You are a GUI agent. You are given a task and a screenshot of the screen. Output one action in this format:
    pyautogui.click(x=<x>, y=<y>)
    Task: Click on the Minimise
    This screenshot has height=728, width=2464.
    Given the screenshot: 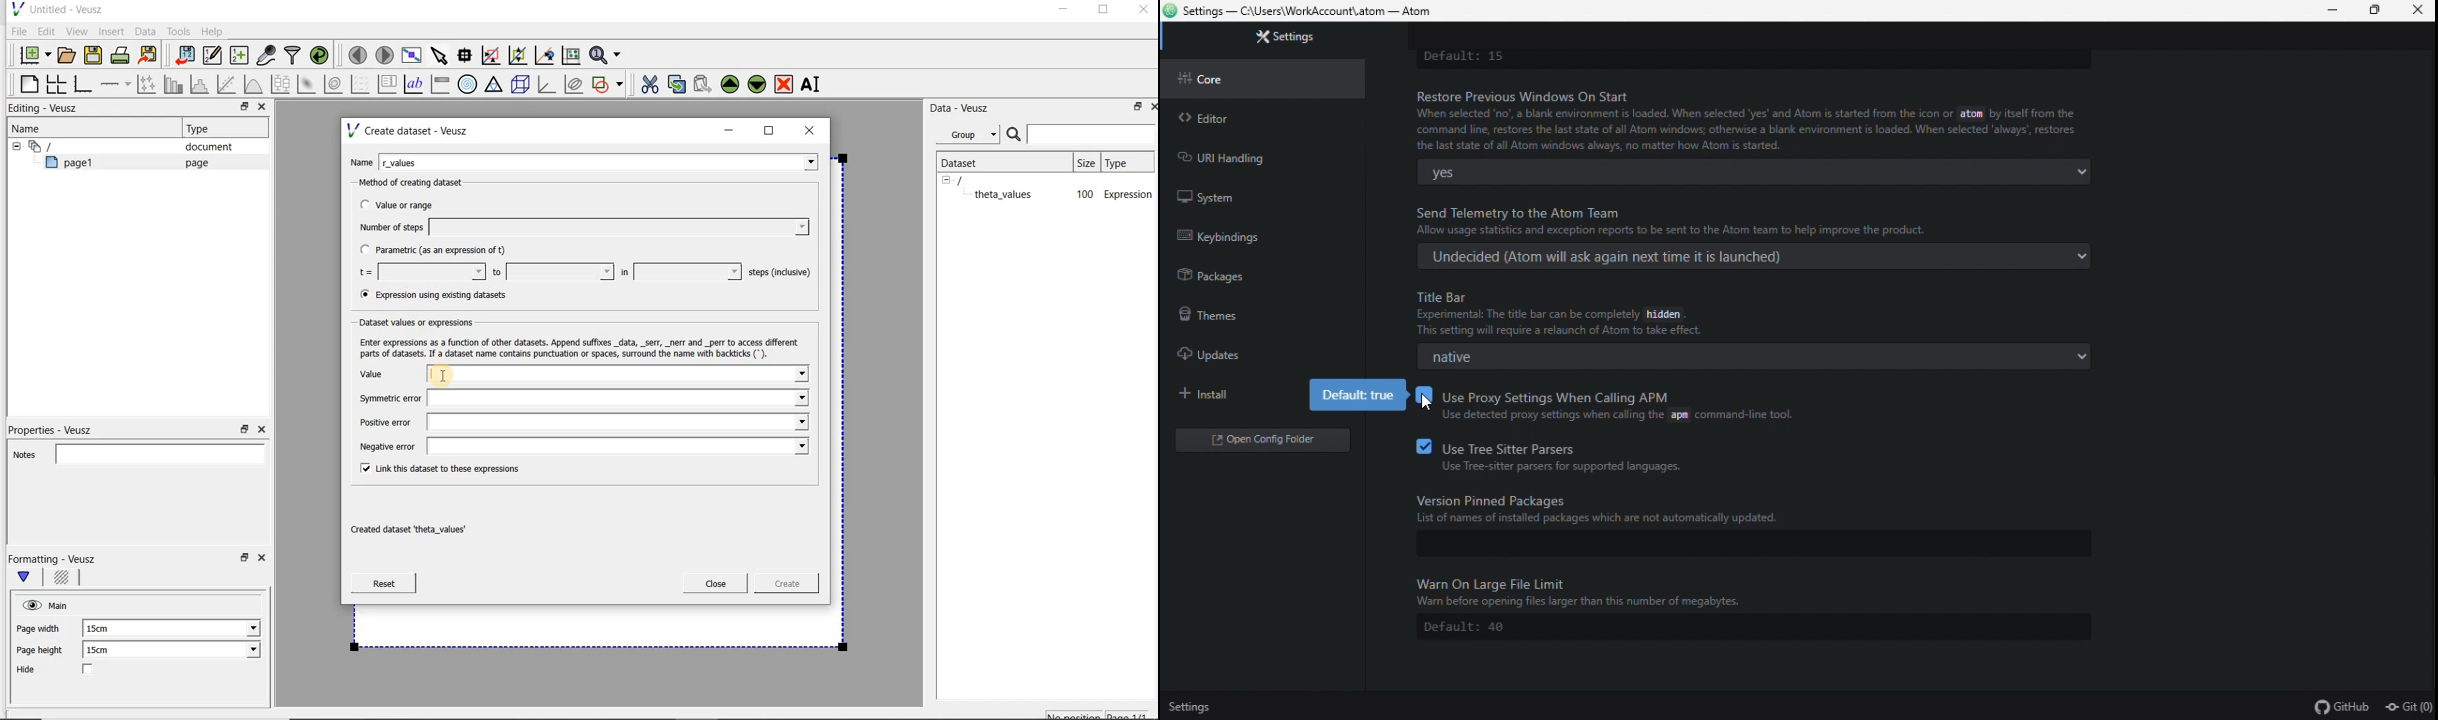 What is the action you would take?
    pyautogui.click(x=2328, y=11)
    